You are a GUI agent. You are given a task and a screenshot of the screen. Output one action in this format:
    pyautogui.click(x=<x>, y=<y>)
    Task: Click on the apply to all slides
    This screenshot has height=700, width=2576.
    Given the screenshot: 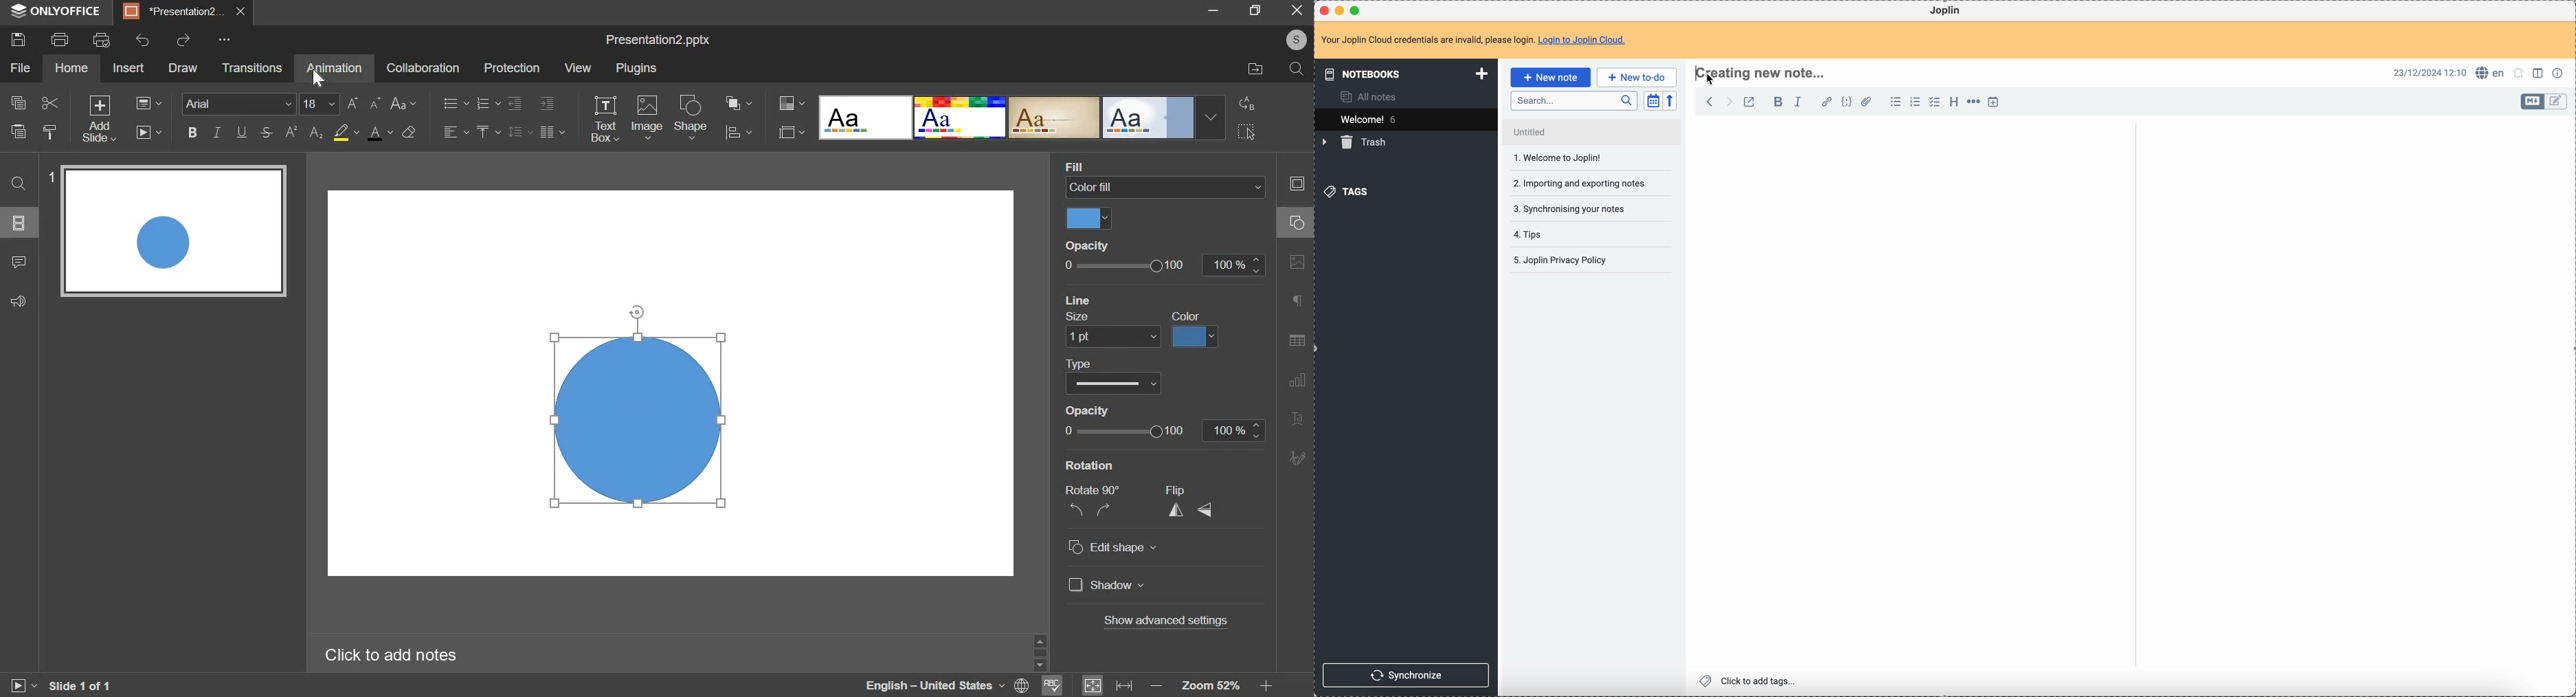 What is the action you would take?
    pyautogui.click(x=1127, y=359)
    